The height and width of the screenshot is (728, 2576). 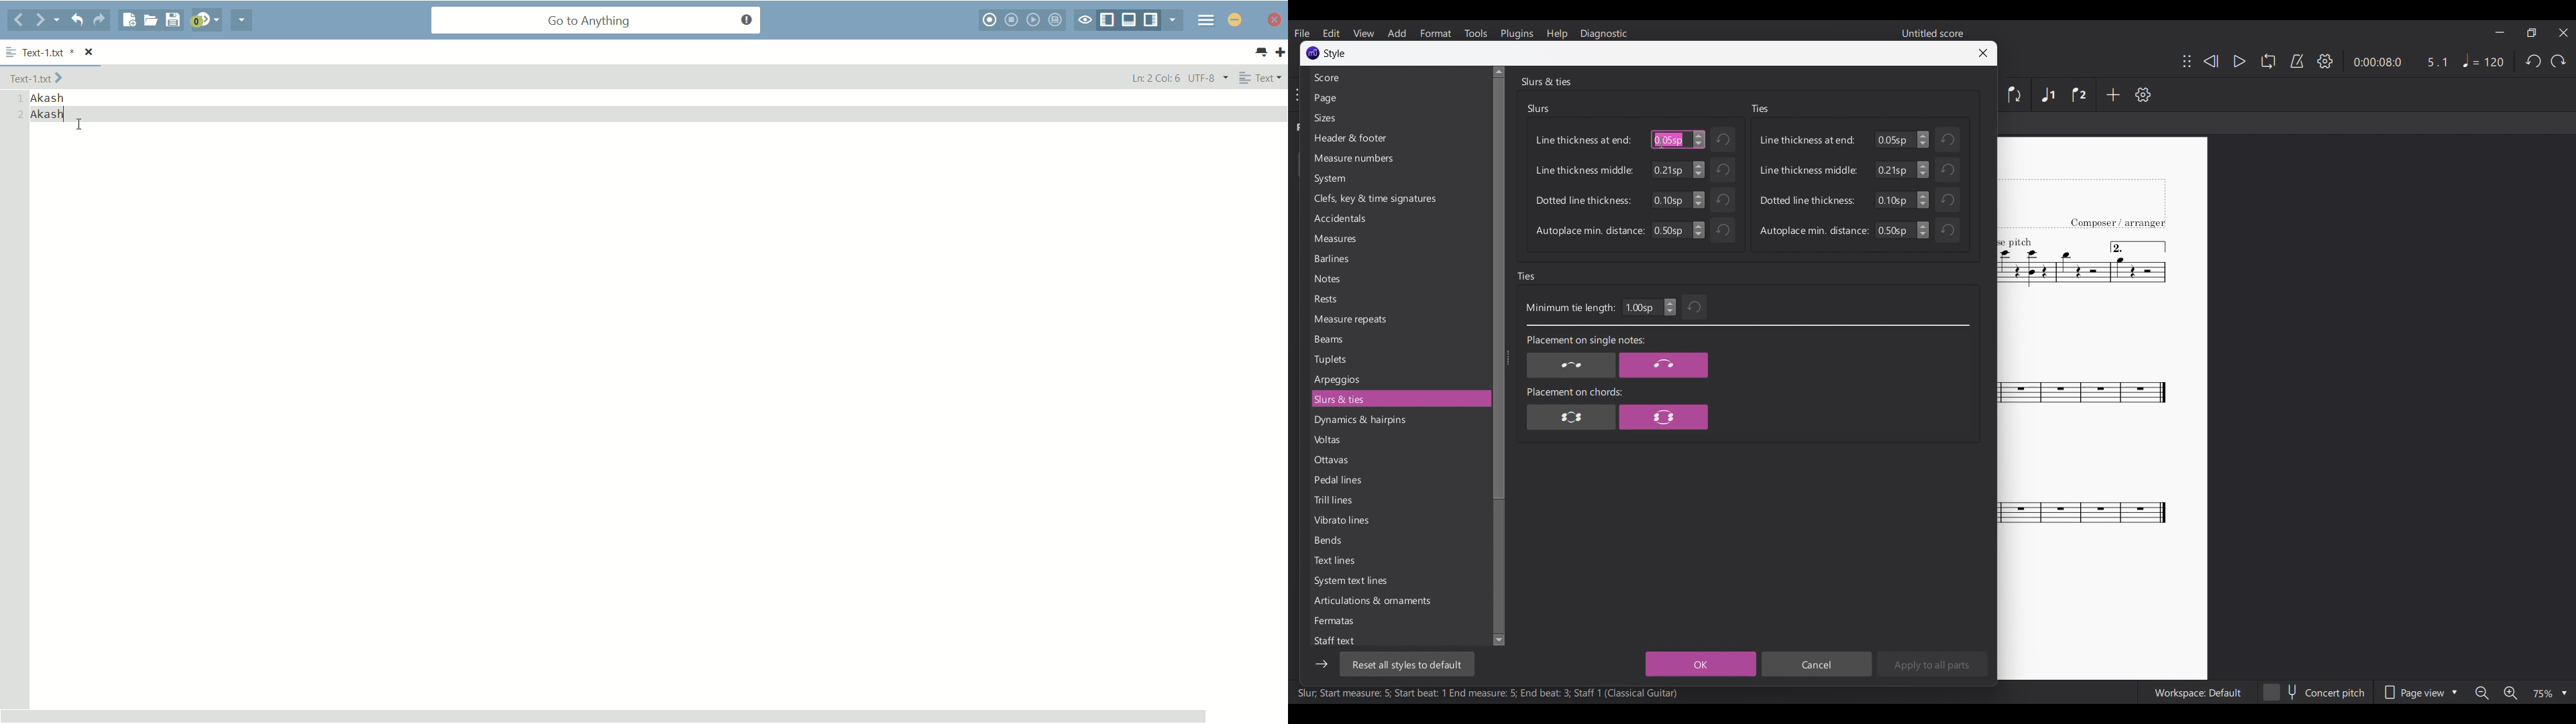 I want to click on Loop playback, so click(x=2268, y=61).